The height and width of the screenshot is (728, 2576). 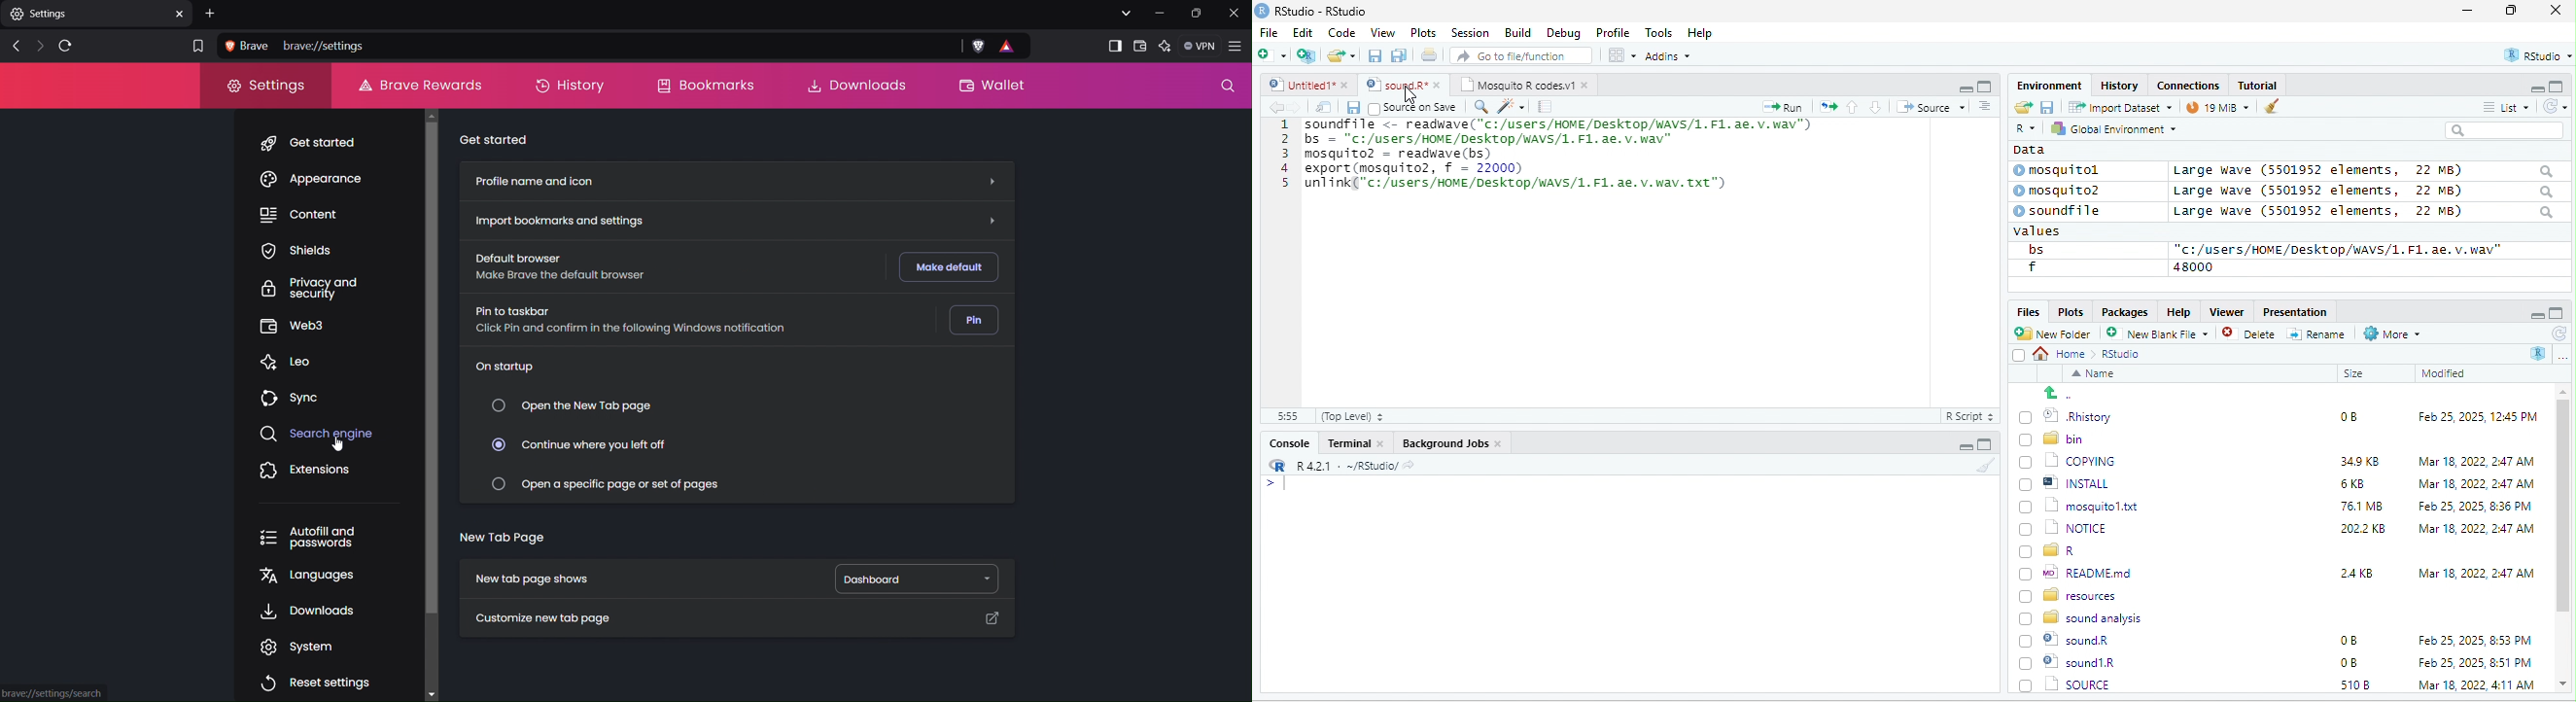 What do you see at coordinates (37, 47) in the screenshot?
I see `Next` at bounding box center [37, 47].